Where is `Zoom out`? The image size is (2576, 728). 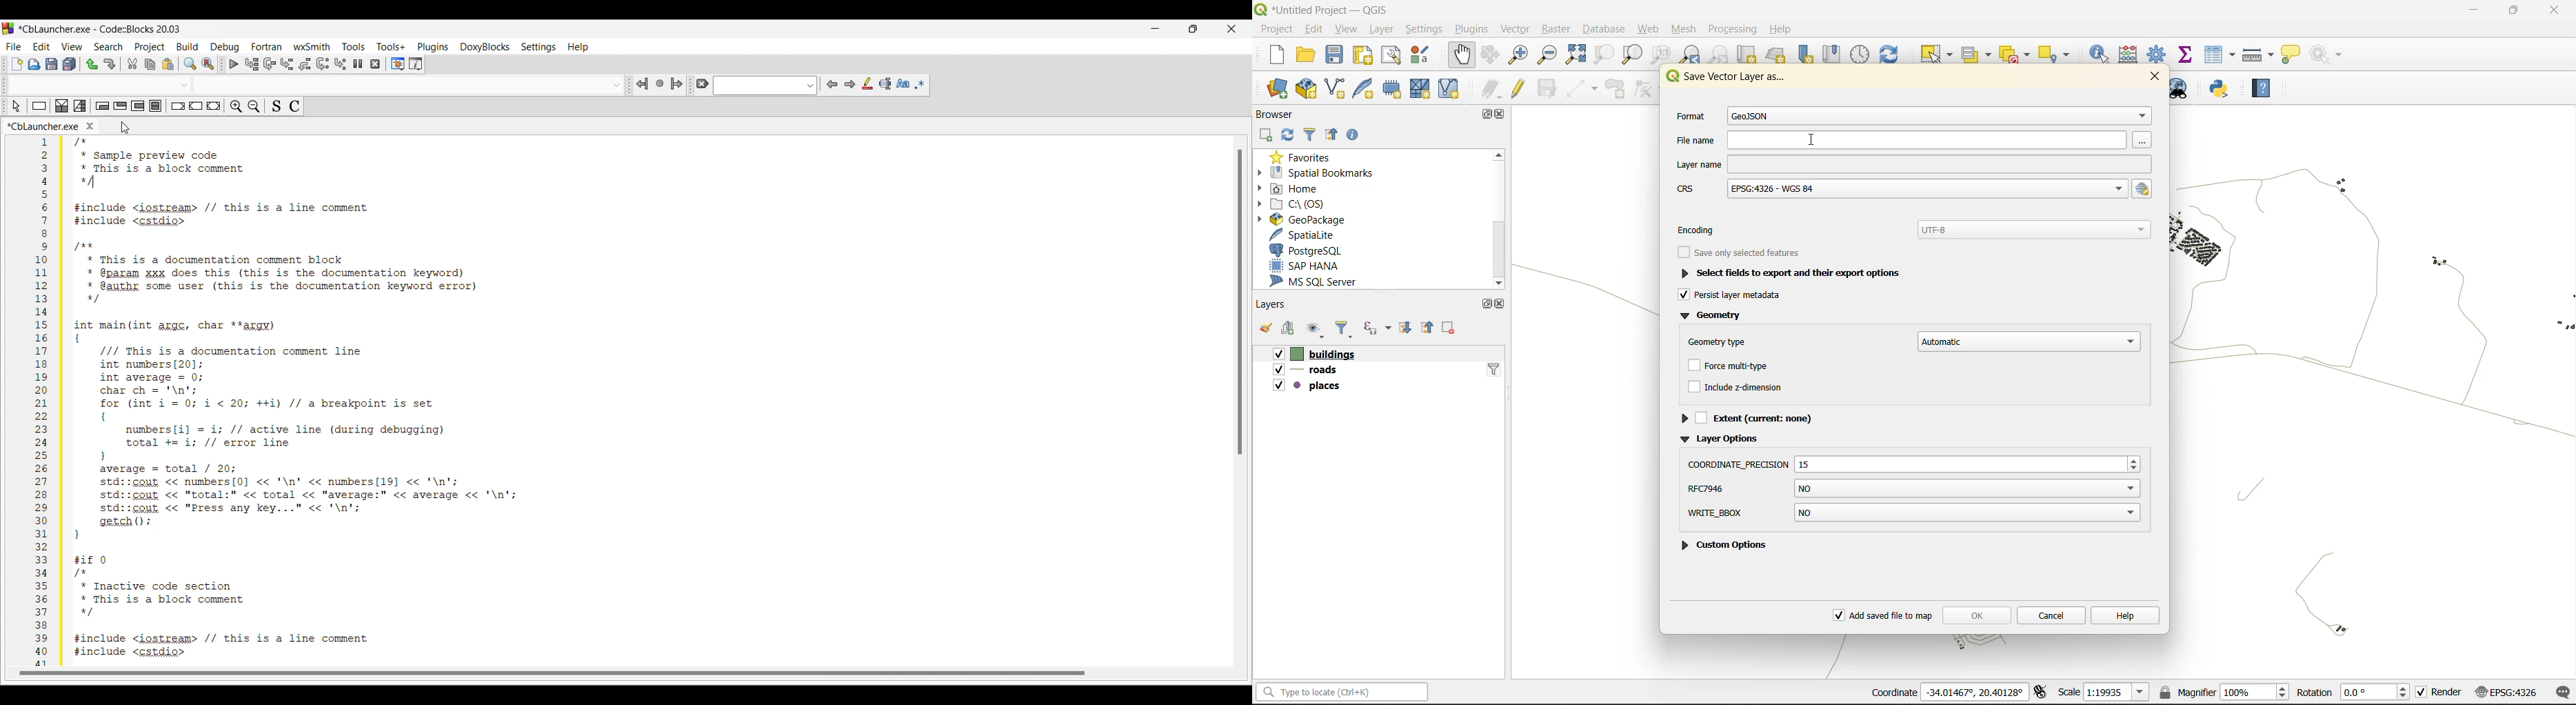 Zoom out is located at coordinates (253, 106).